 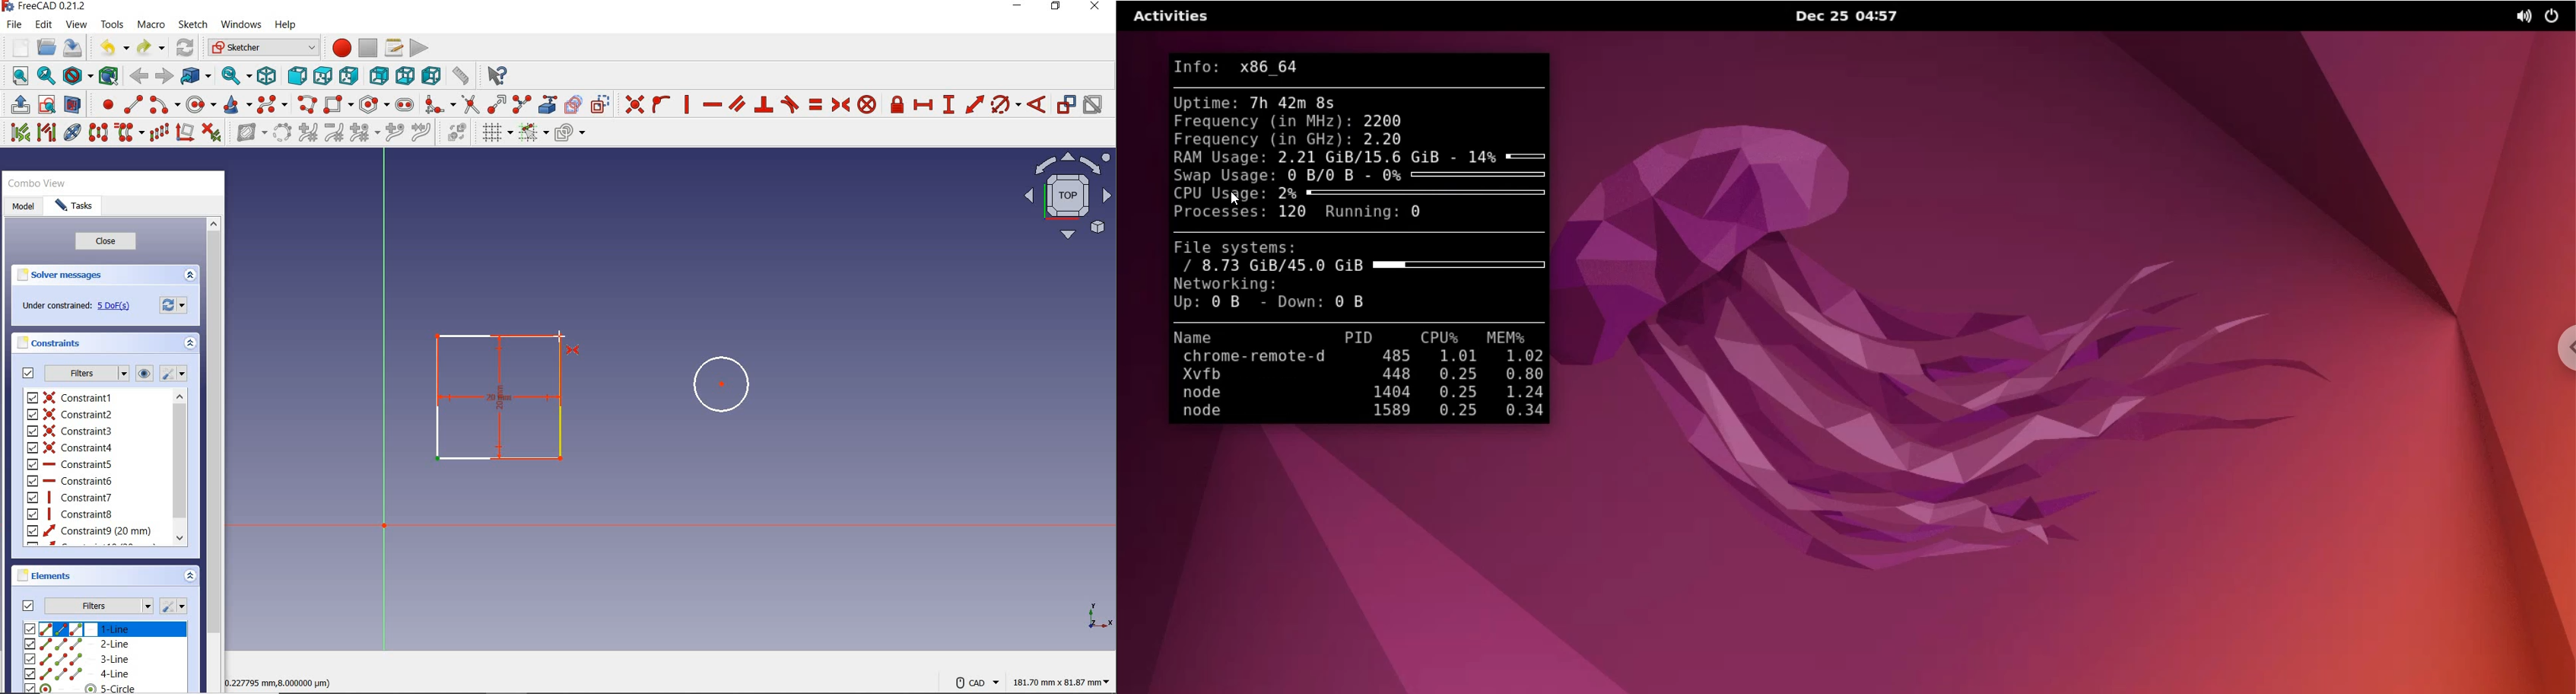 I want to click on Plane view, so click(x=1068, y=199).